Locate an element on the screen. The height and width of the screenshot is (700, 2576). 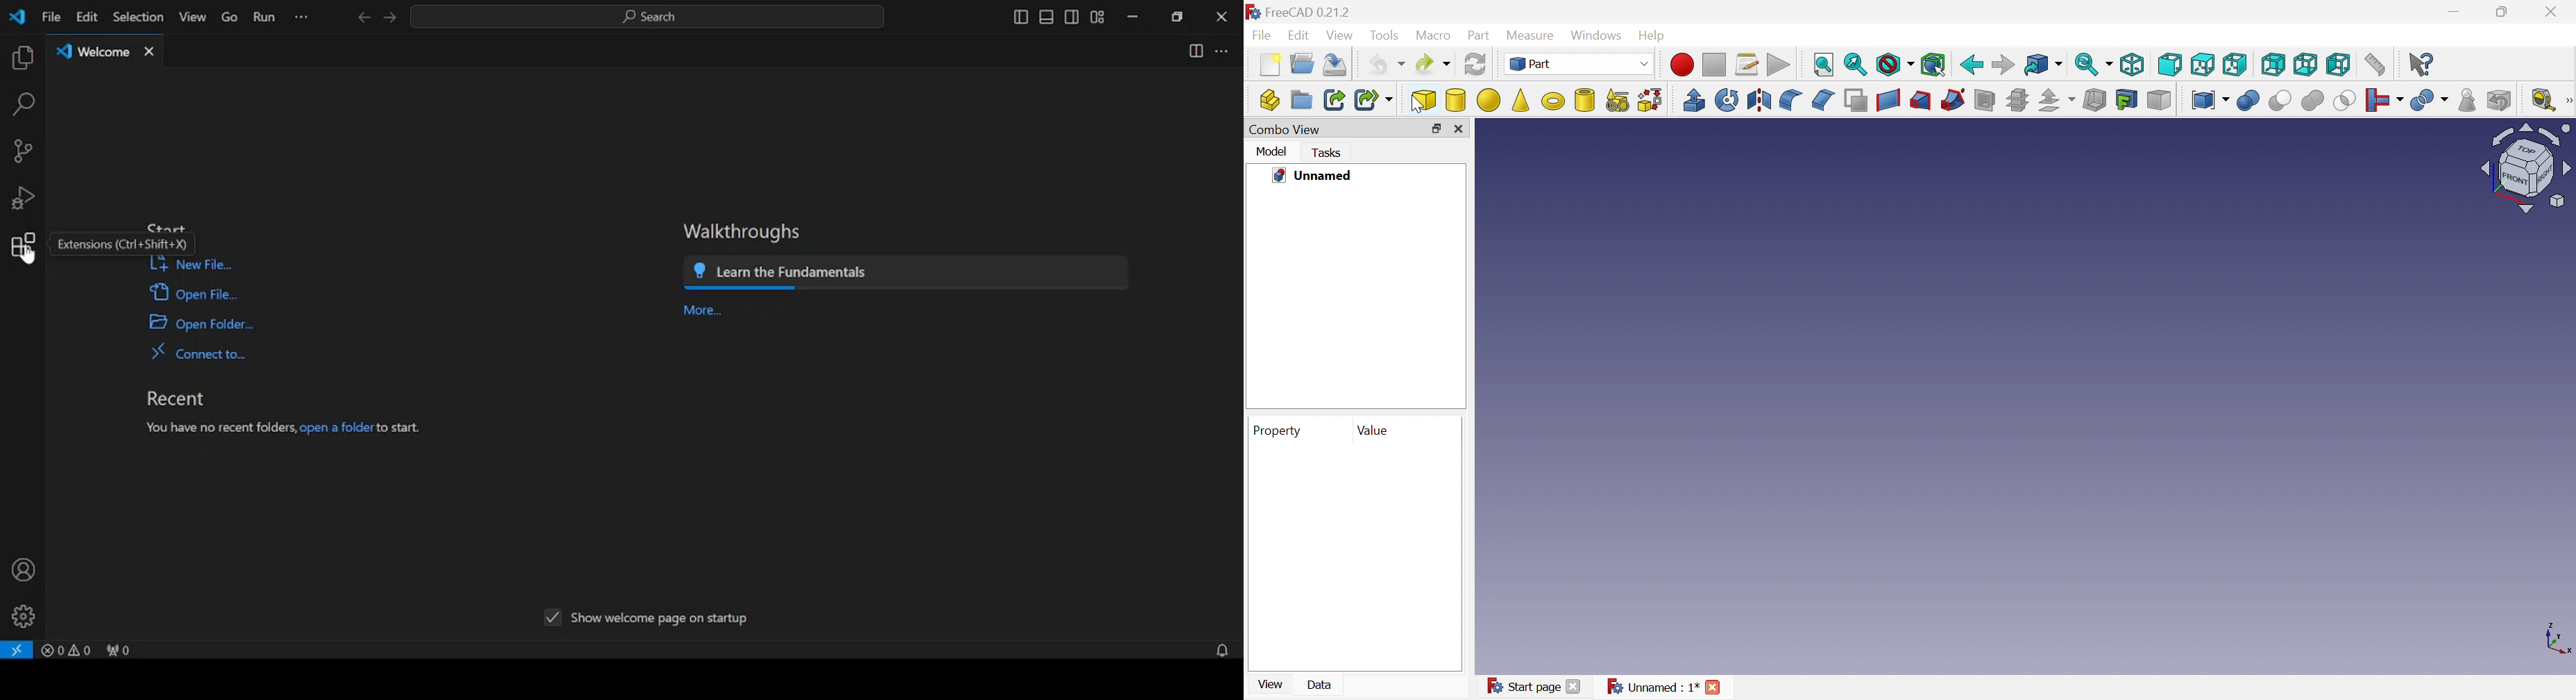
walkthroughs is located at coordinates (742, 233).